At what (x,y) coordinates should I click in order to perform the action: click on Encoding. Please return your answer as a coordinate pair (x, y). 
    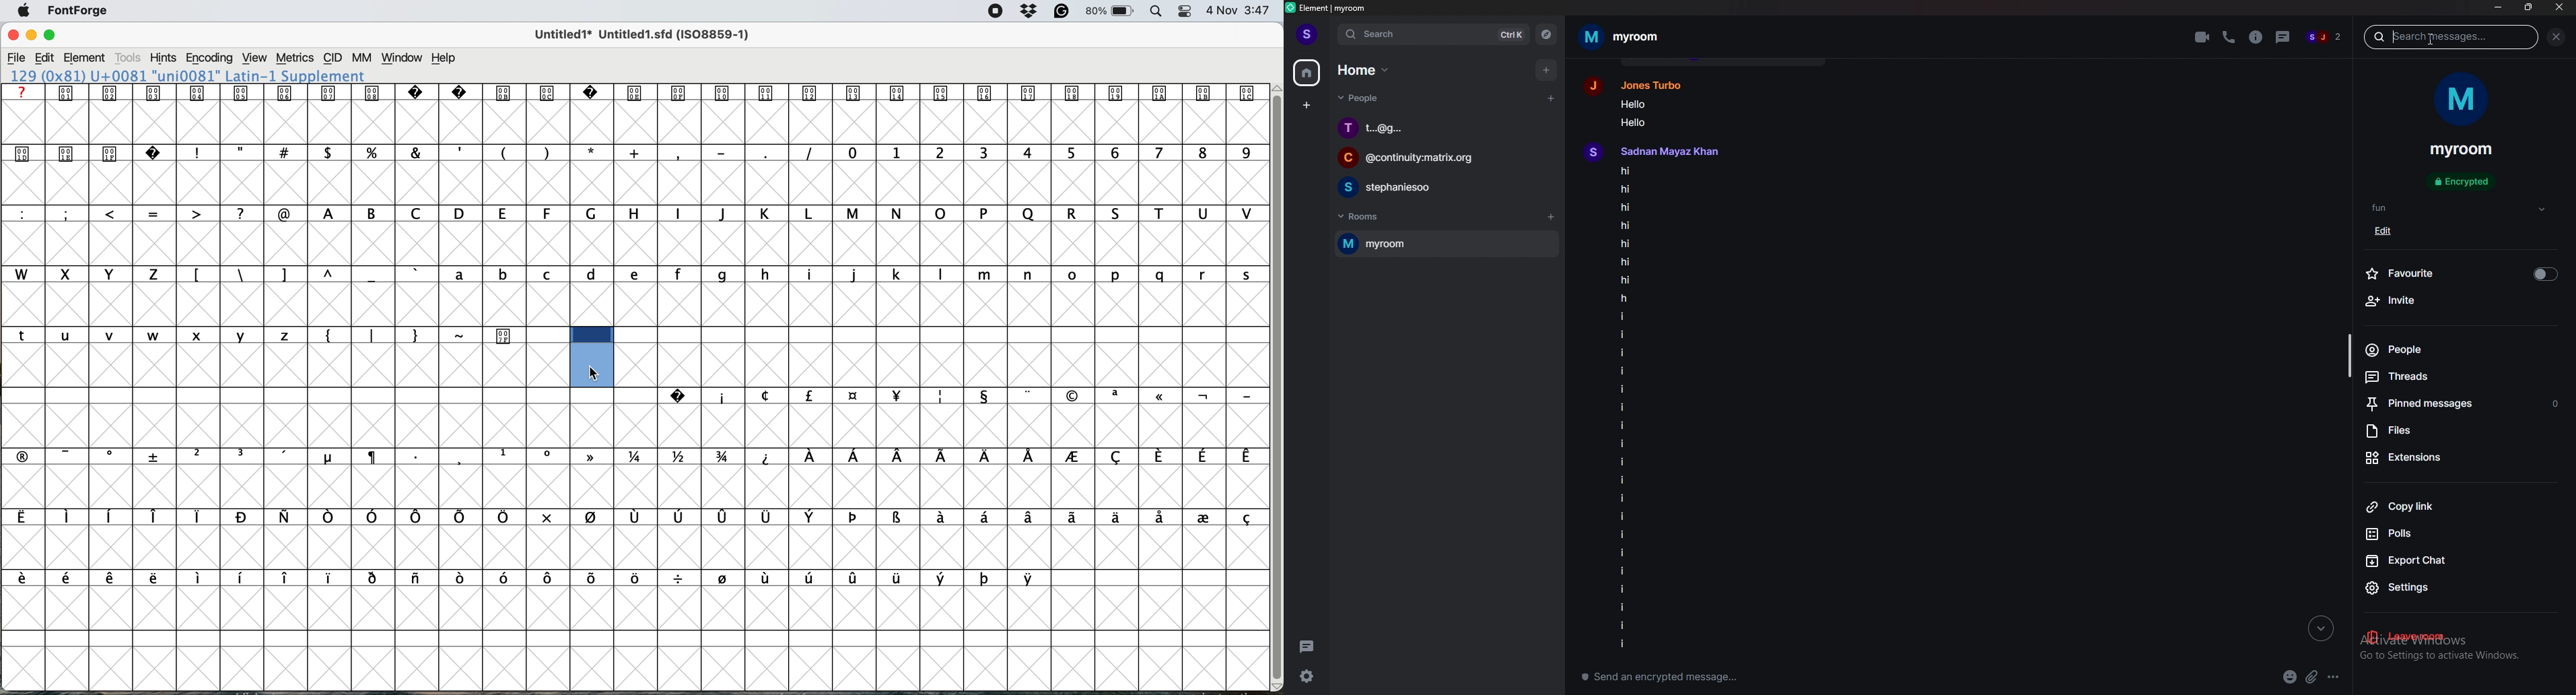
    Looking at the image, I should click on (212, 58).